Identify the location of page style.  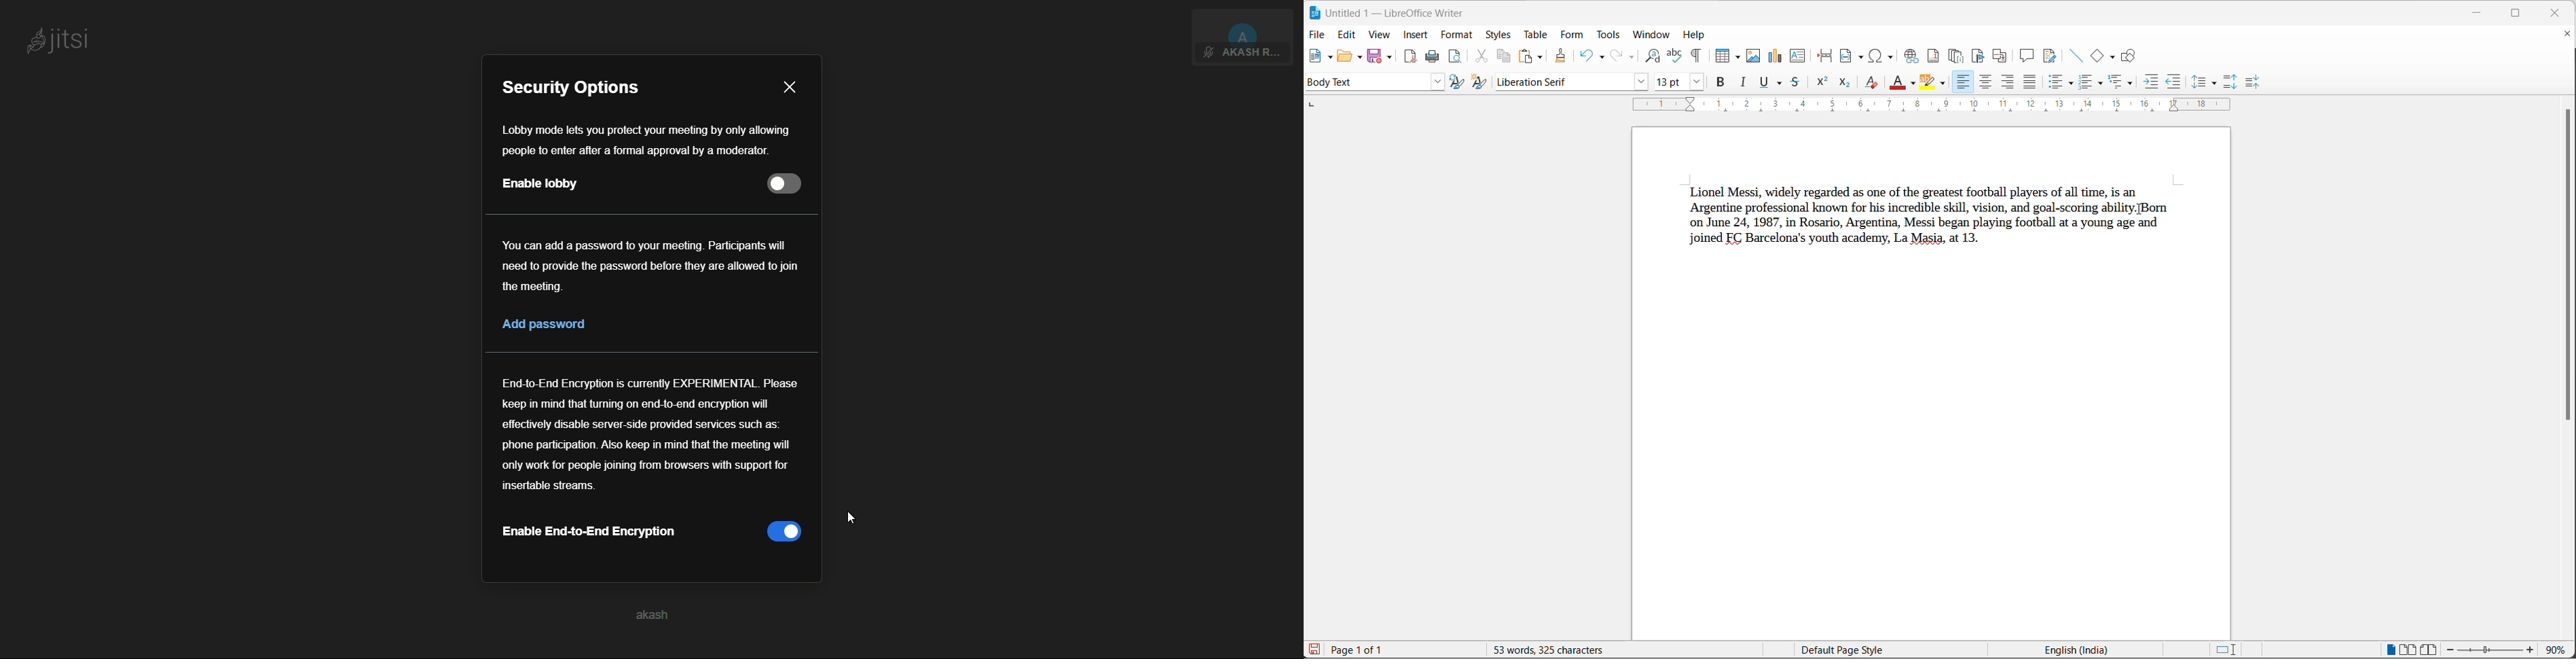
(1874, 650).